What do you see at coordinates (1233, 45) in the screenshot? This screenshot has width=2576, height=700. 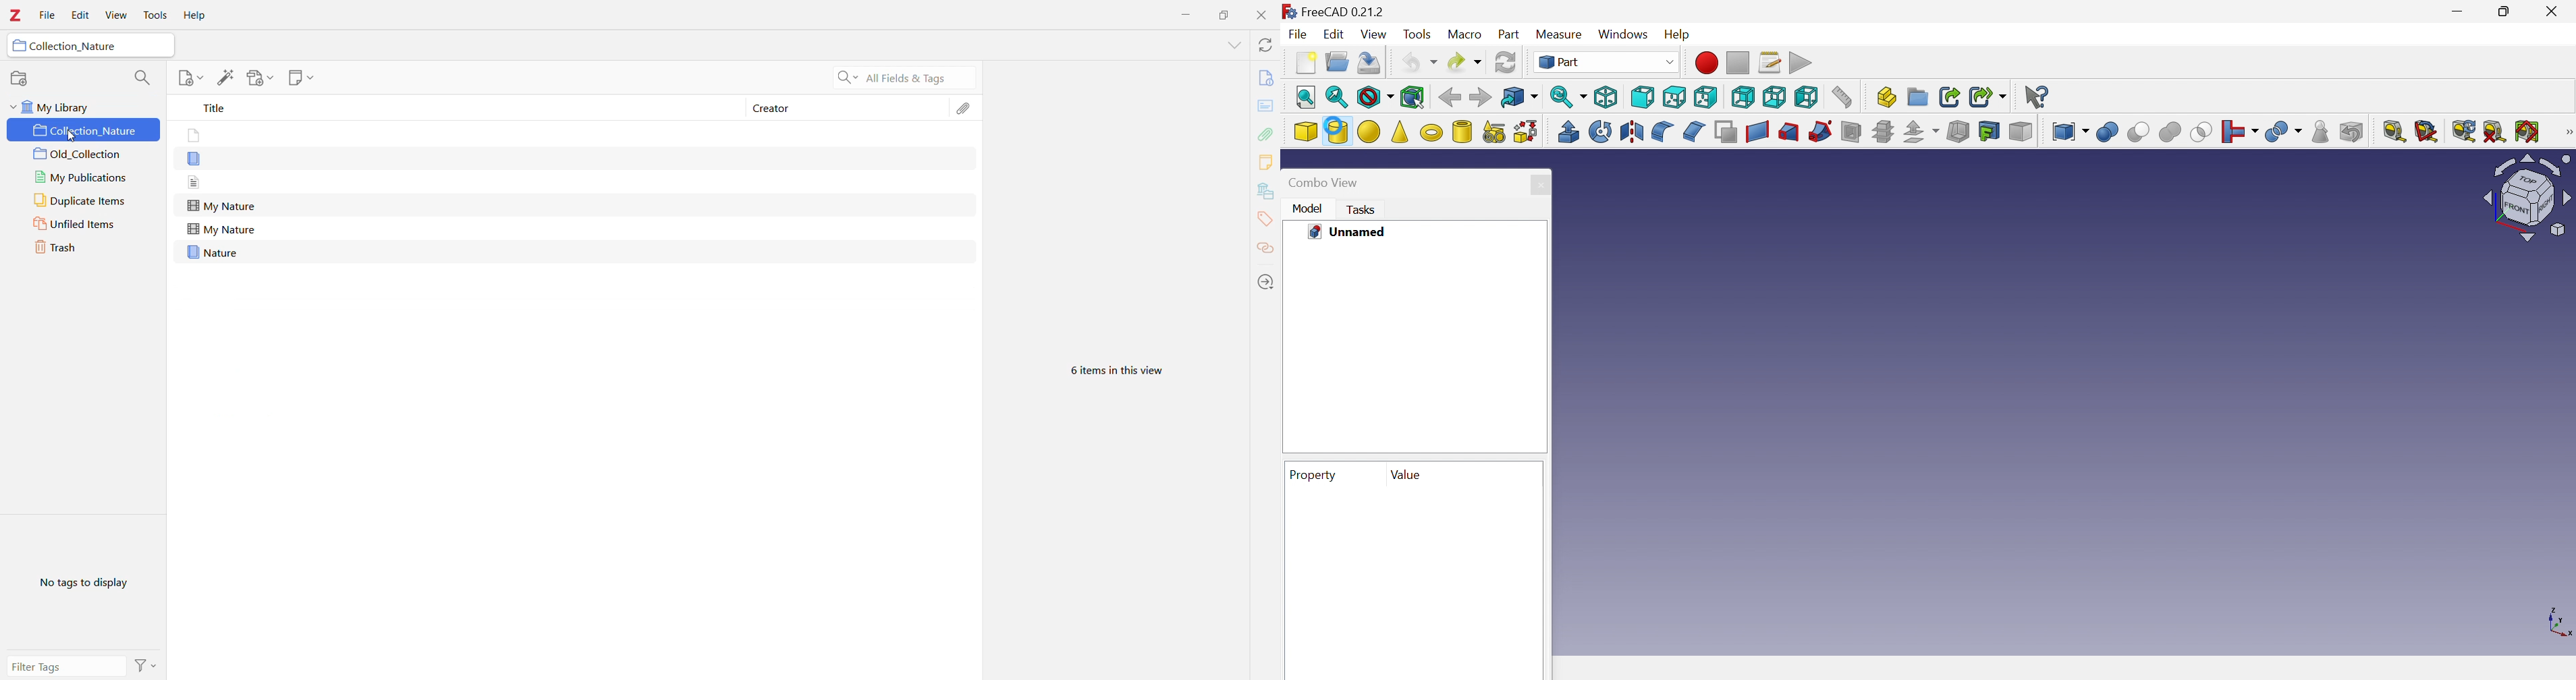 I see `List all Tabs` at bounding box center [1233, 45].